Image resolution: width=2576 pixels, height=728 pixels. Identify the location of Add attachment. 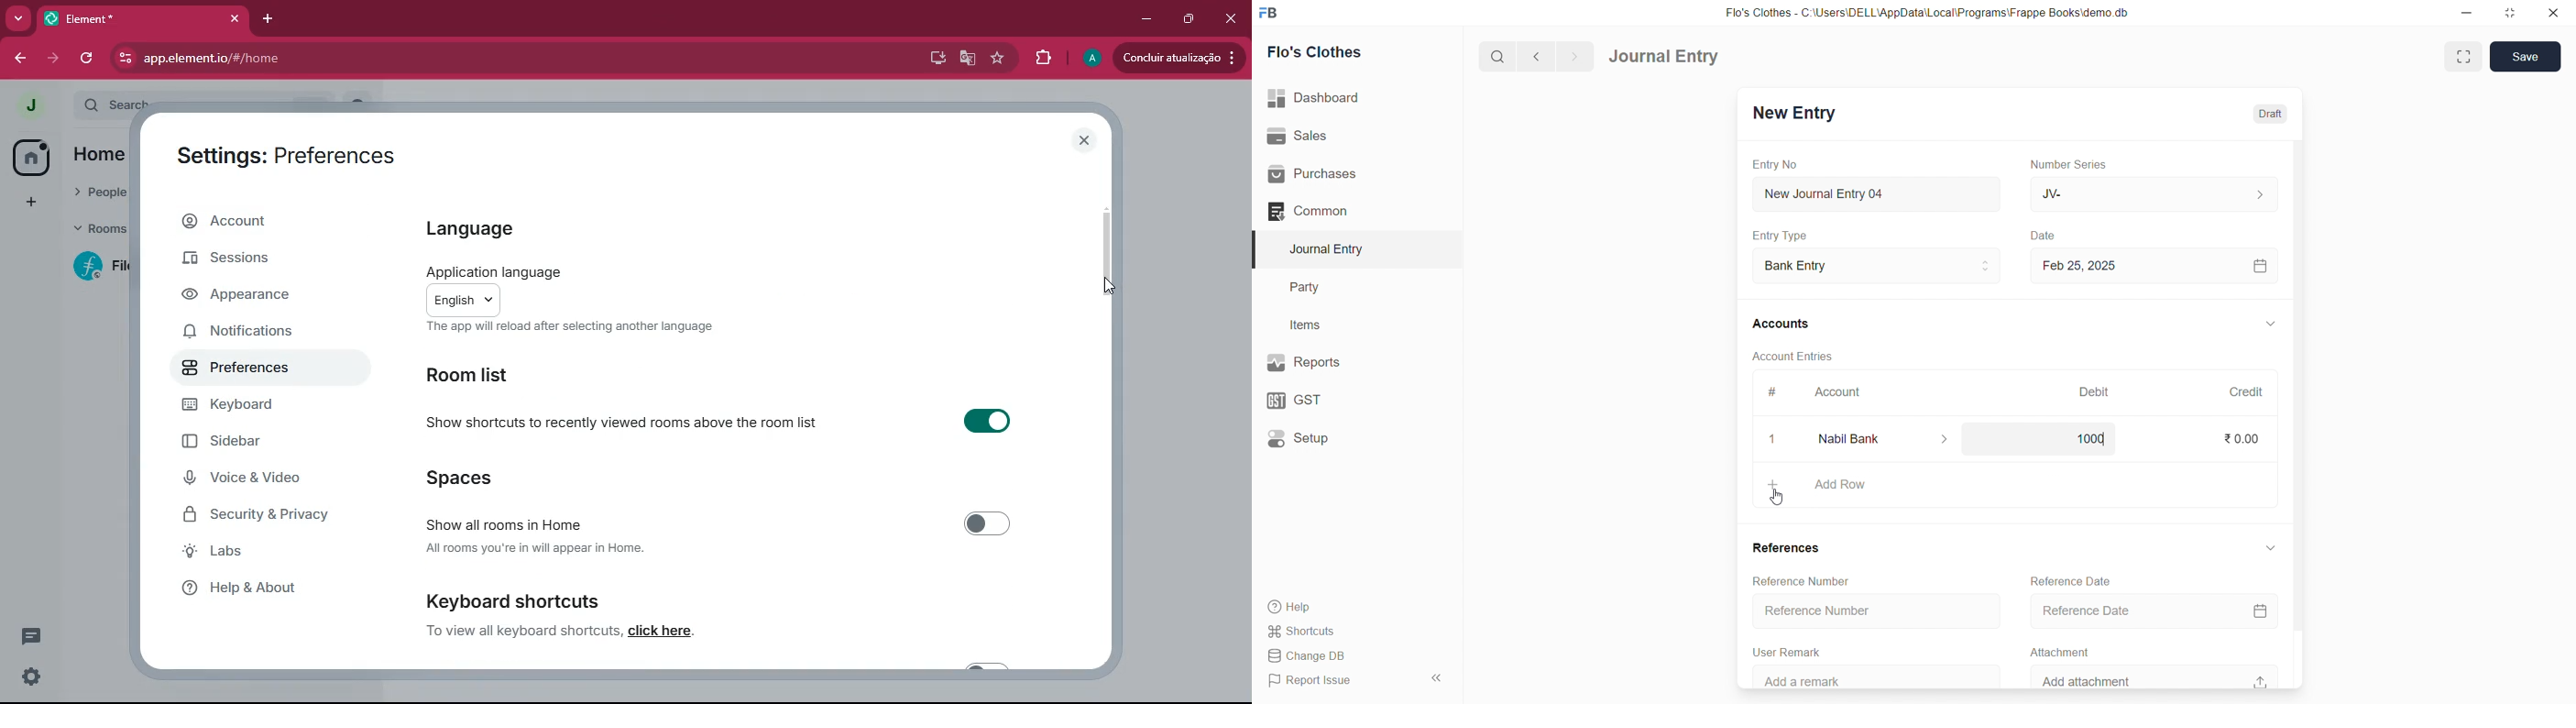
(2152, 675).